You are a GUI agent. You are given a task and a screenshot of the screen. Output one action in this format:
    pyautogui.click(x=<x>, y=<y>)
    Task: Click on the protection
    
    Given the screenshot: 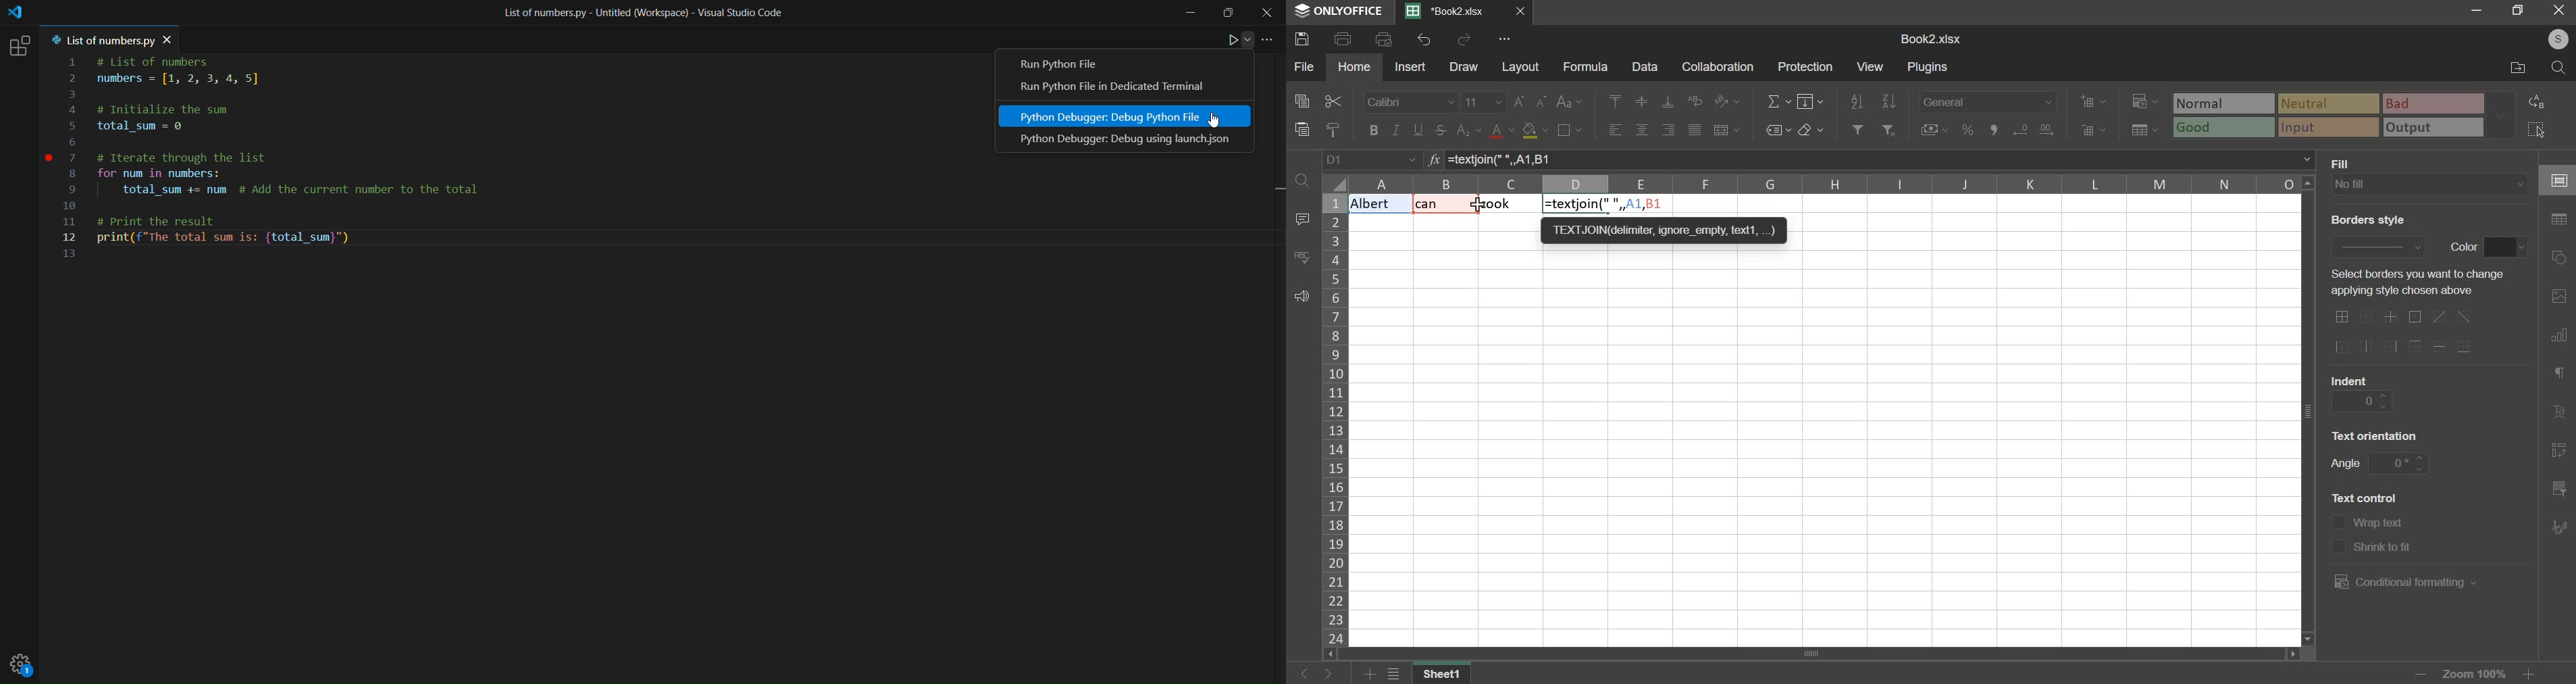 What is the action you would take?
    pyautogui.click(x=1808, y=66)
    